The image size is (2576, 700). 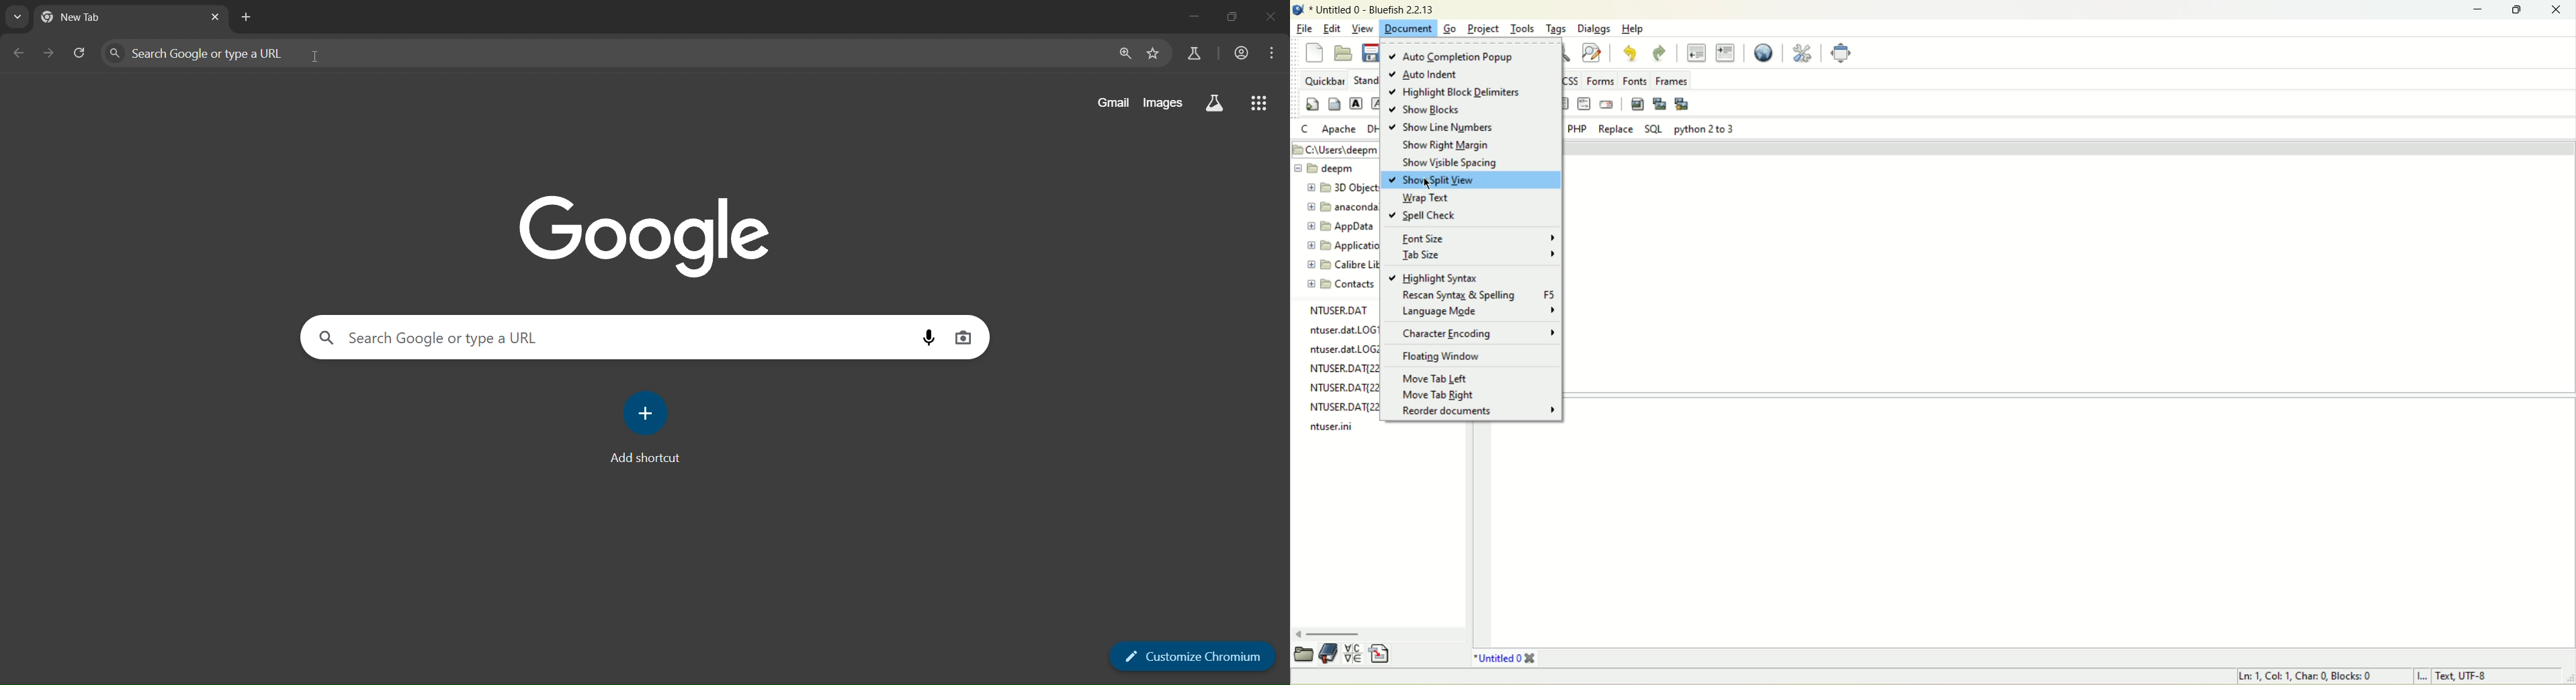 I want to click on dialogs, so click(x=1594, y=29).